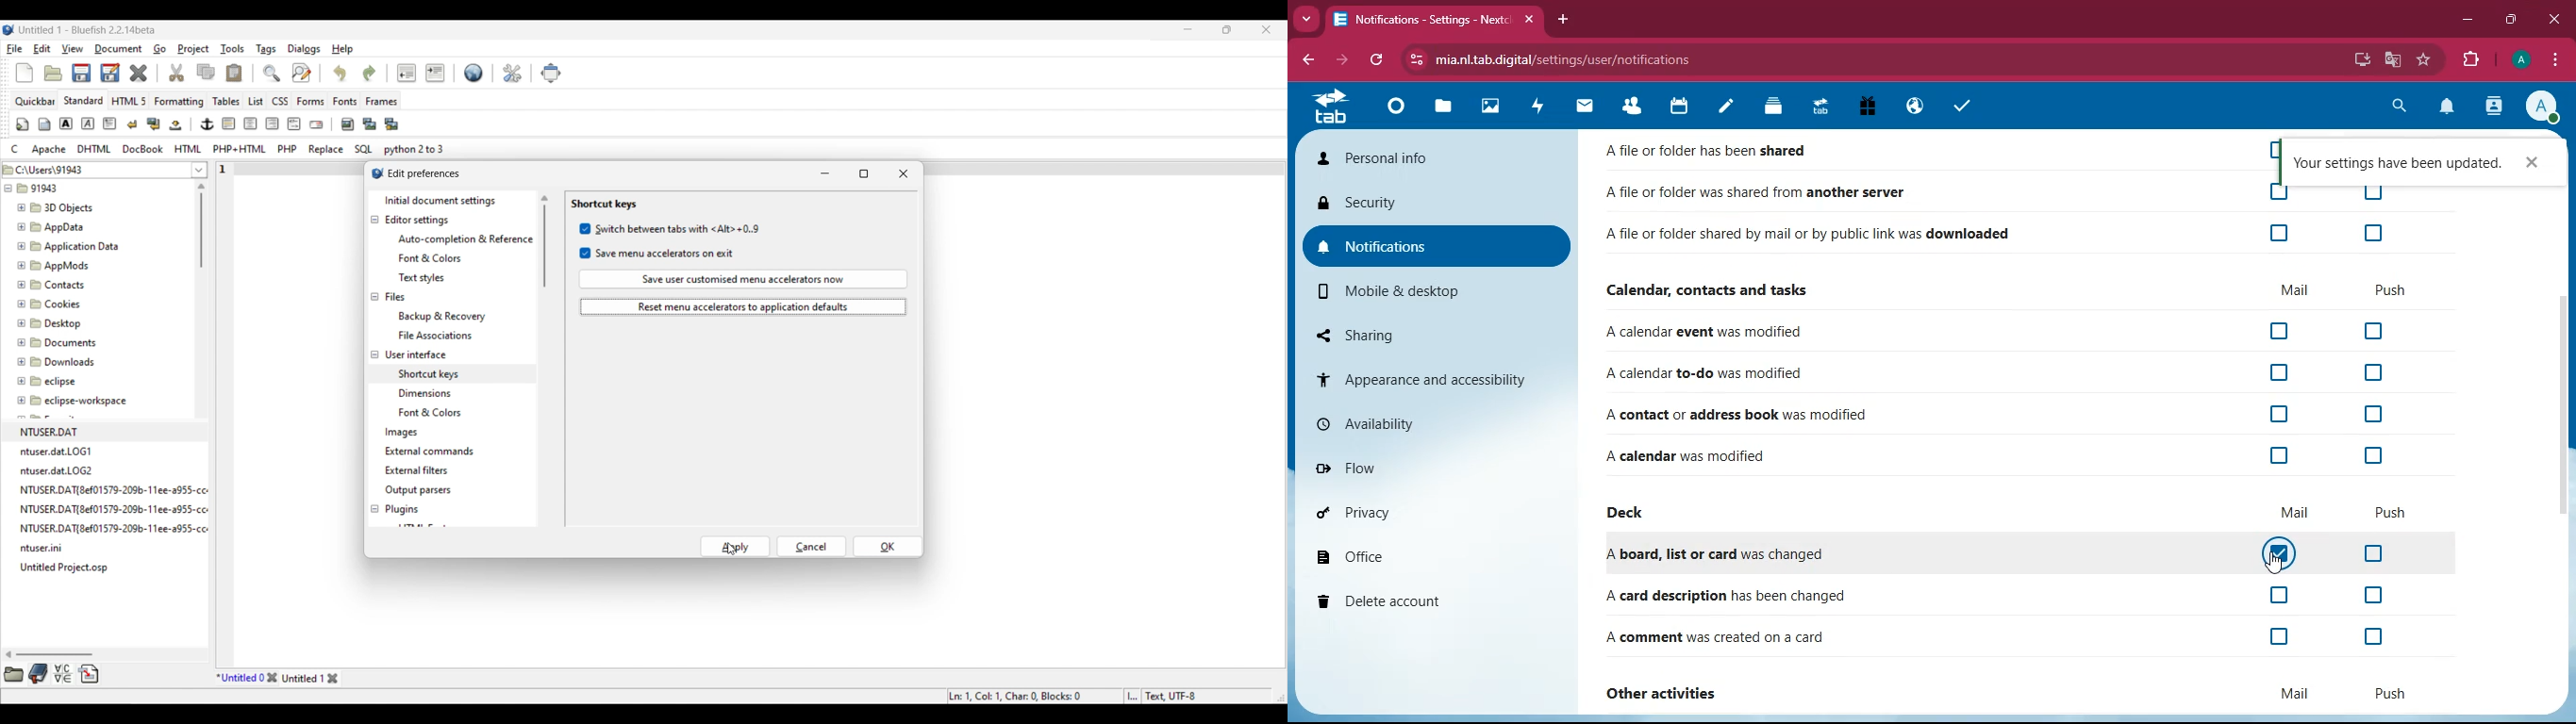 This screenshot has height=728, width=2576. I want to click on File menu, so click(15, 49).